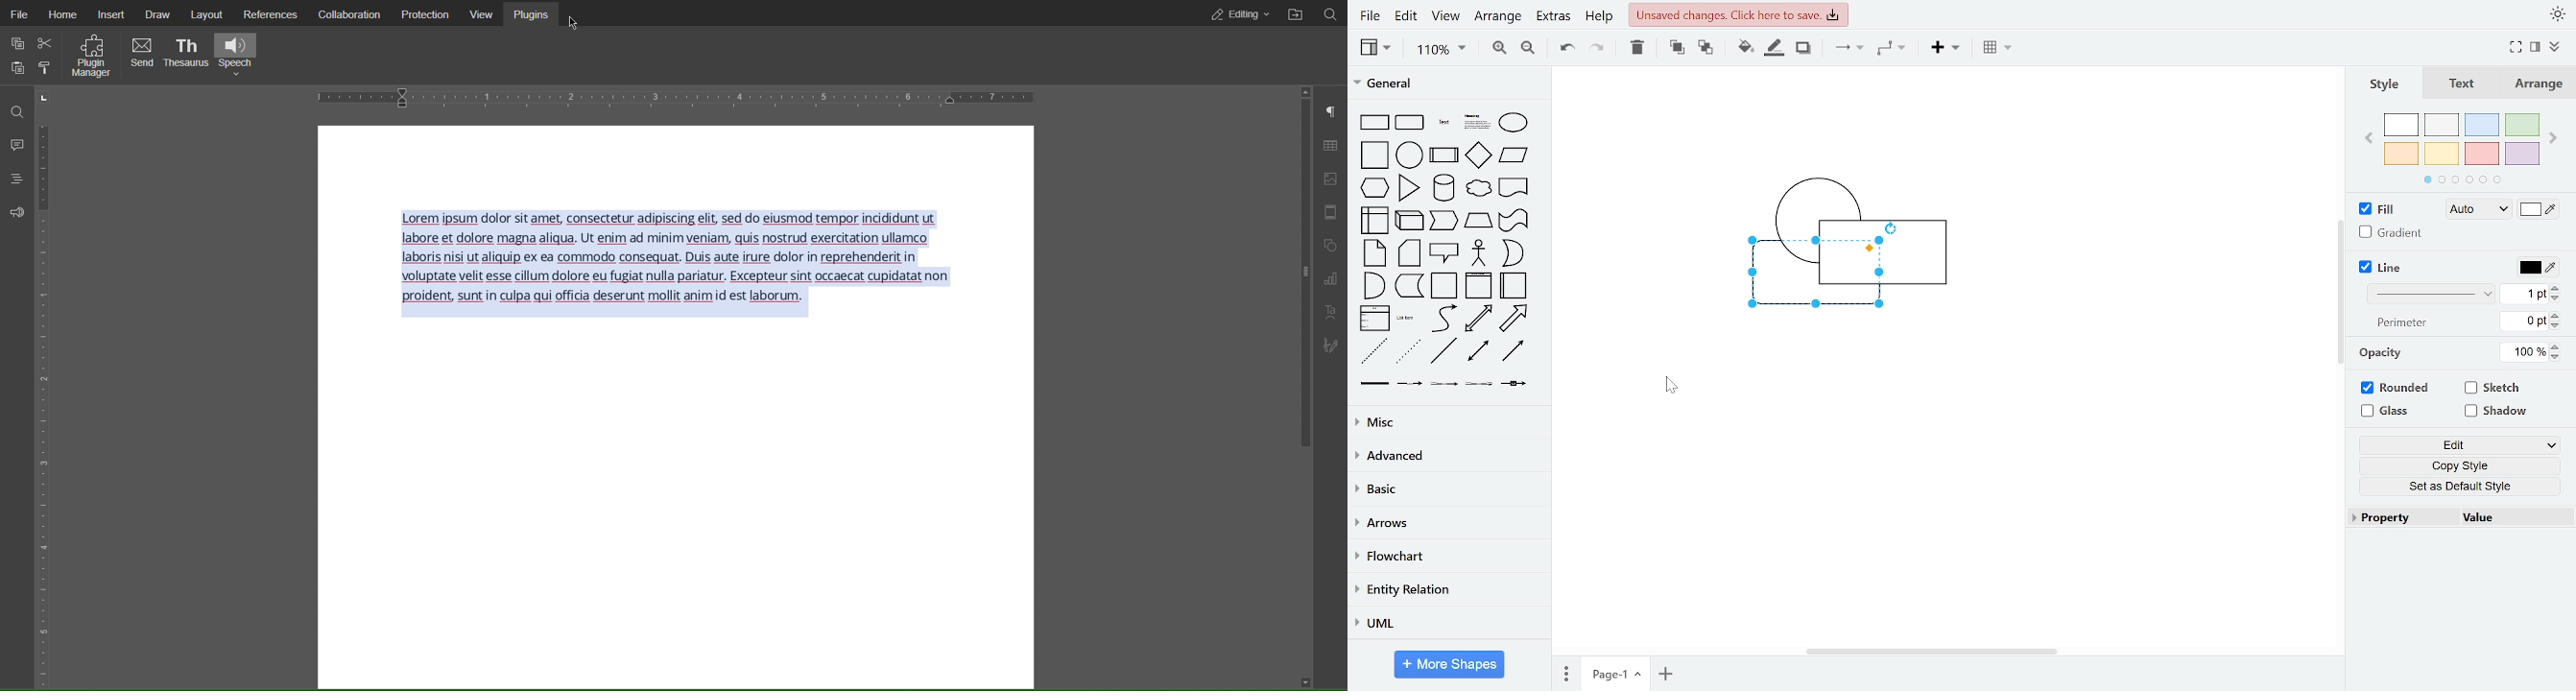 Image resolution: width=2576 pixels, height=700 pixels. Describe the element at coordinates (1478, 252) in the screenshot. I see `actor` at that location.